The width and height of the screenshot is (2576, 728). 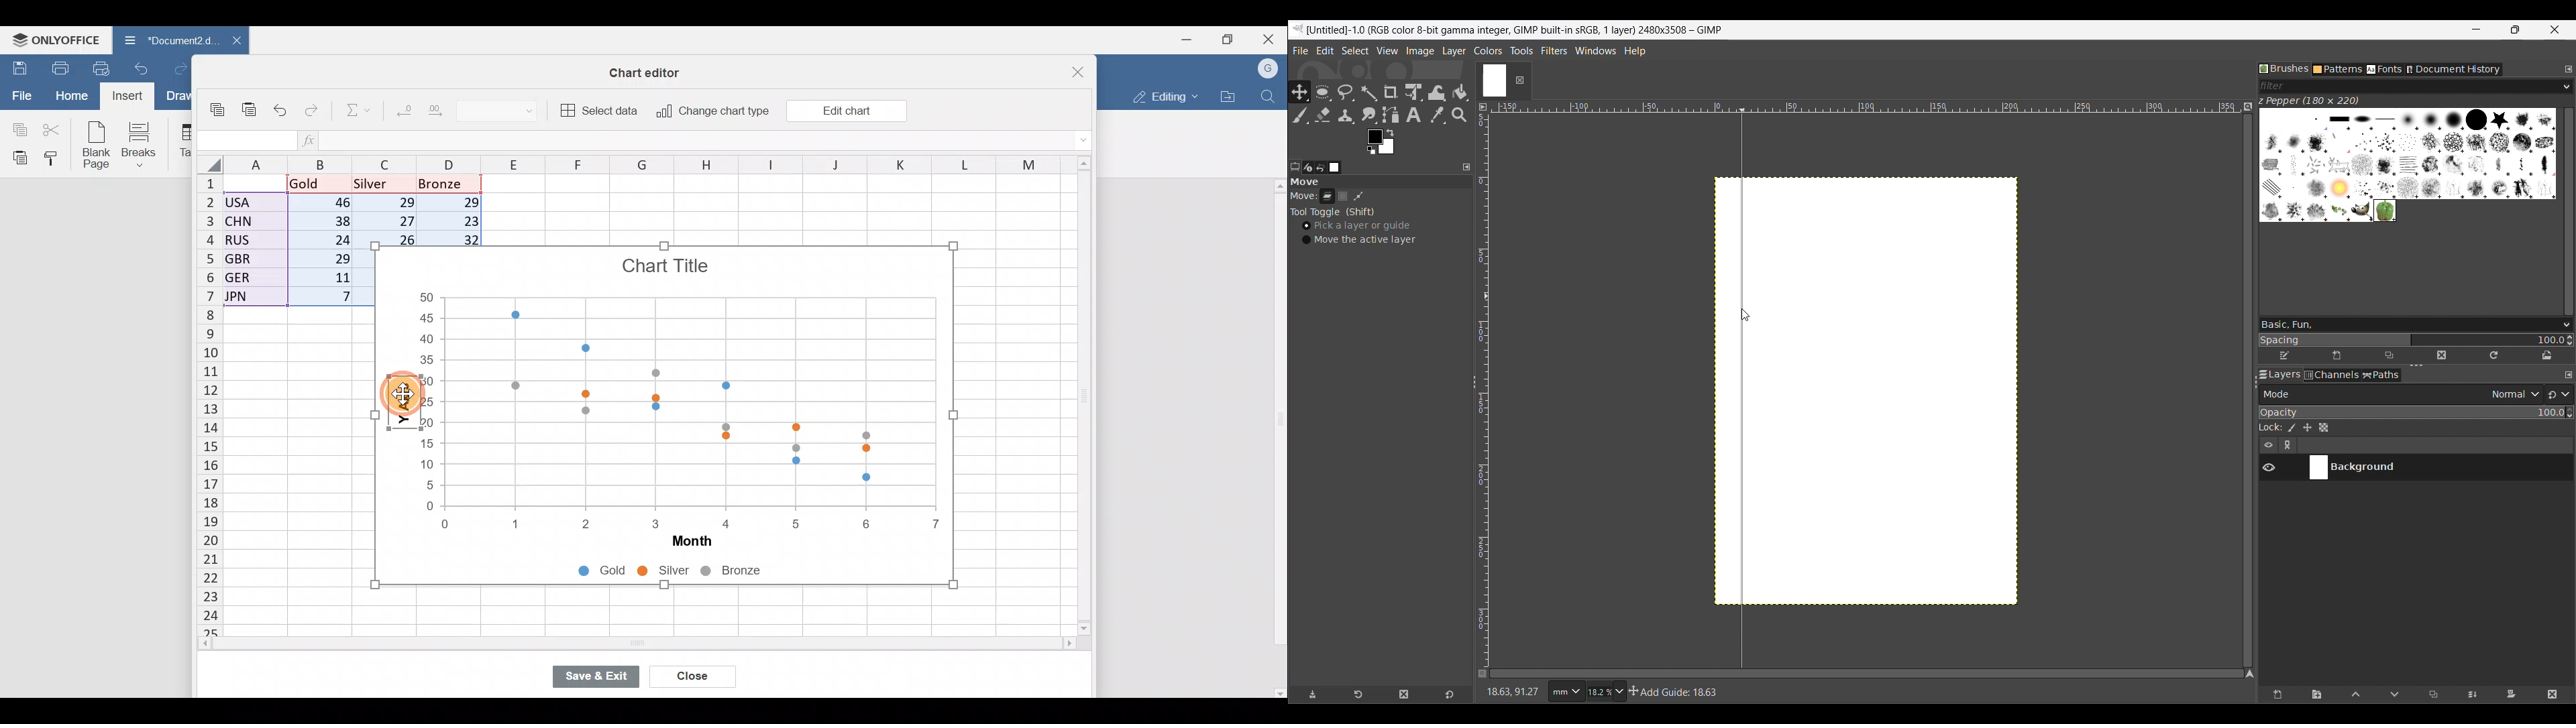 What do you see at coordinates (292, 245) in the screenshot?
I see `Data` at bounding box center [292, 245].